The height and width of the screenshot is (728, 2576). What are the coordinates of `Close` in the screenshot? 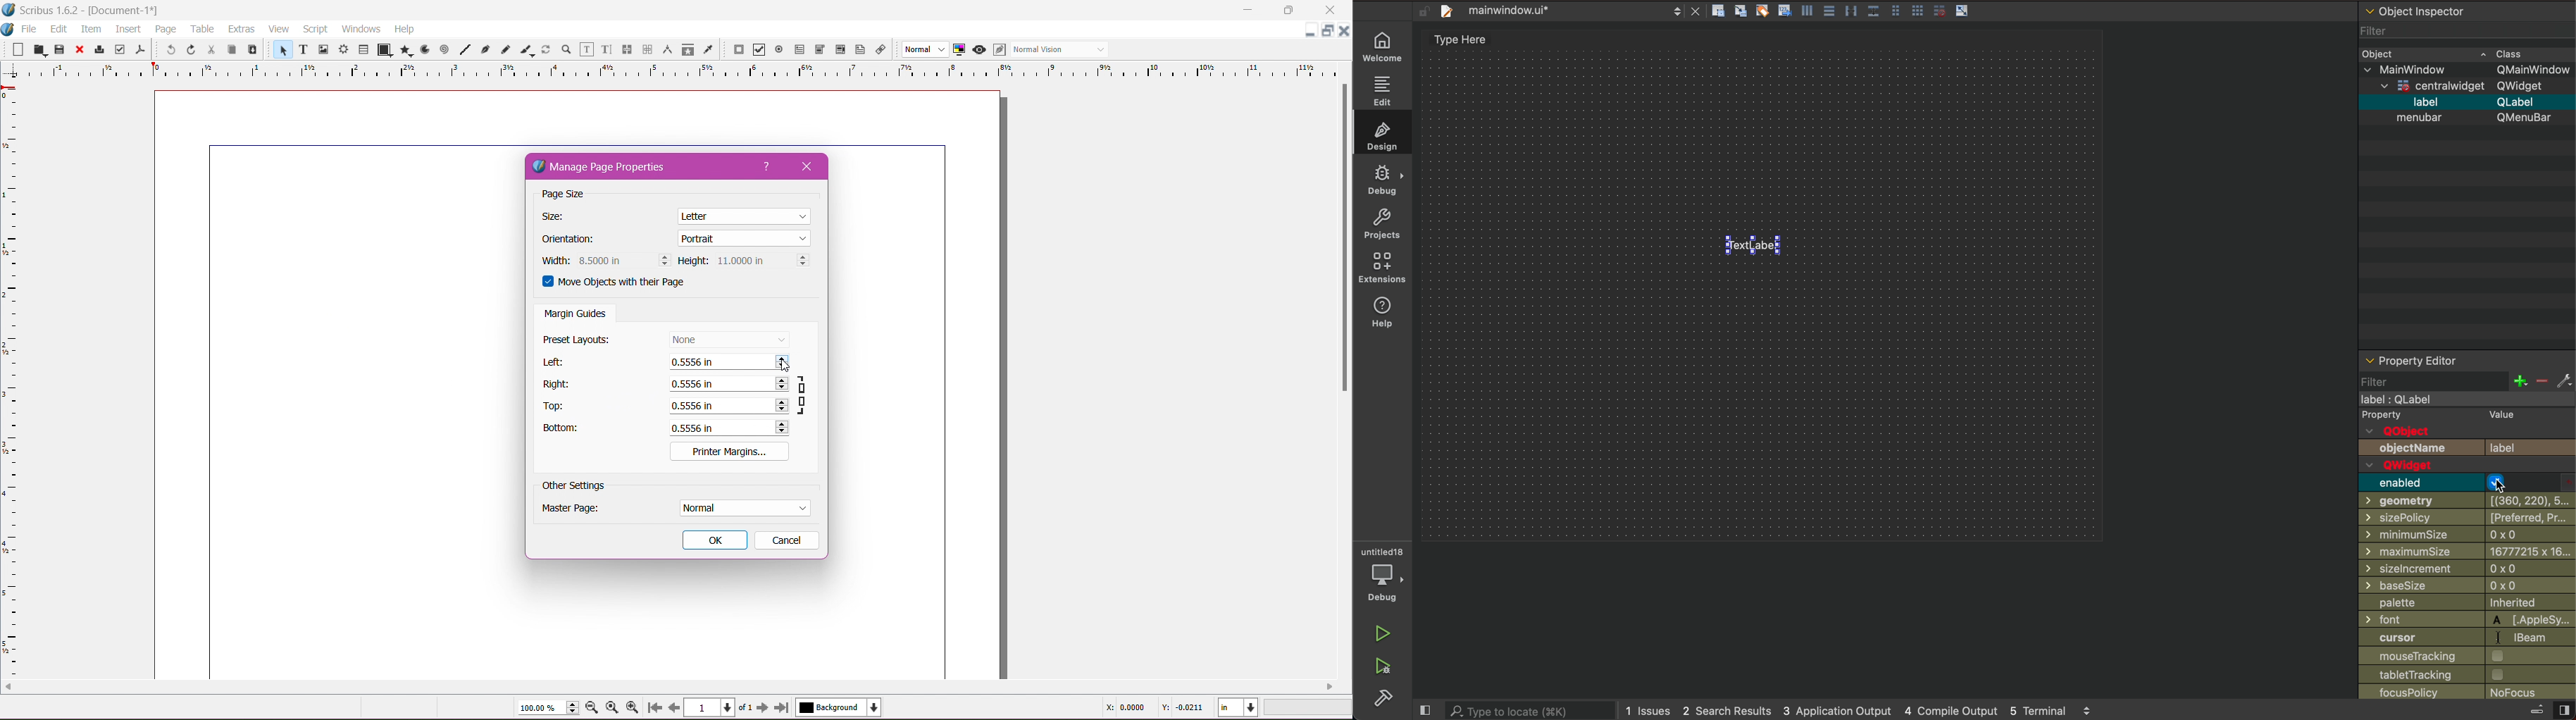 It's located at (1325, 11).